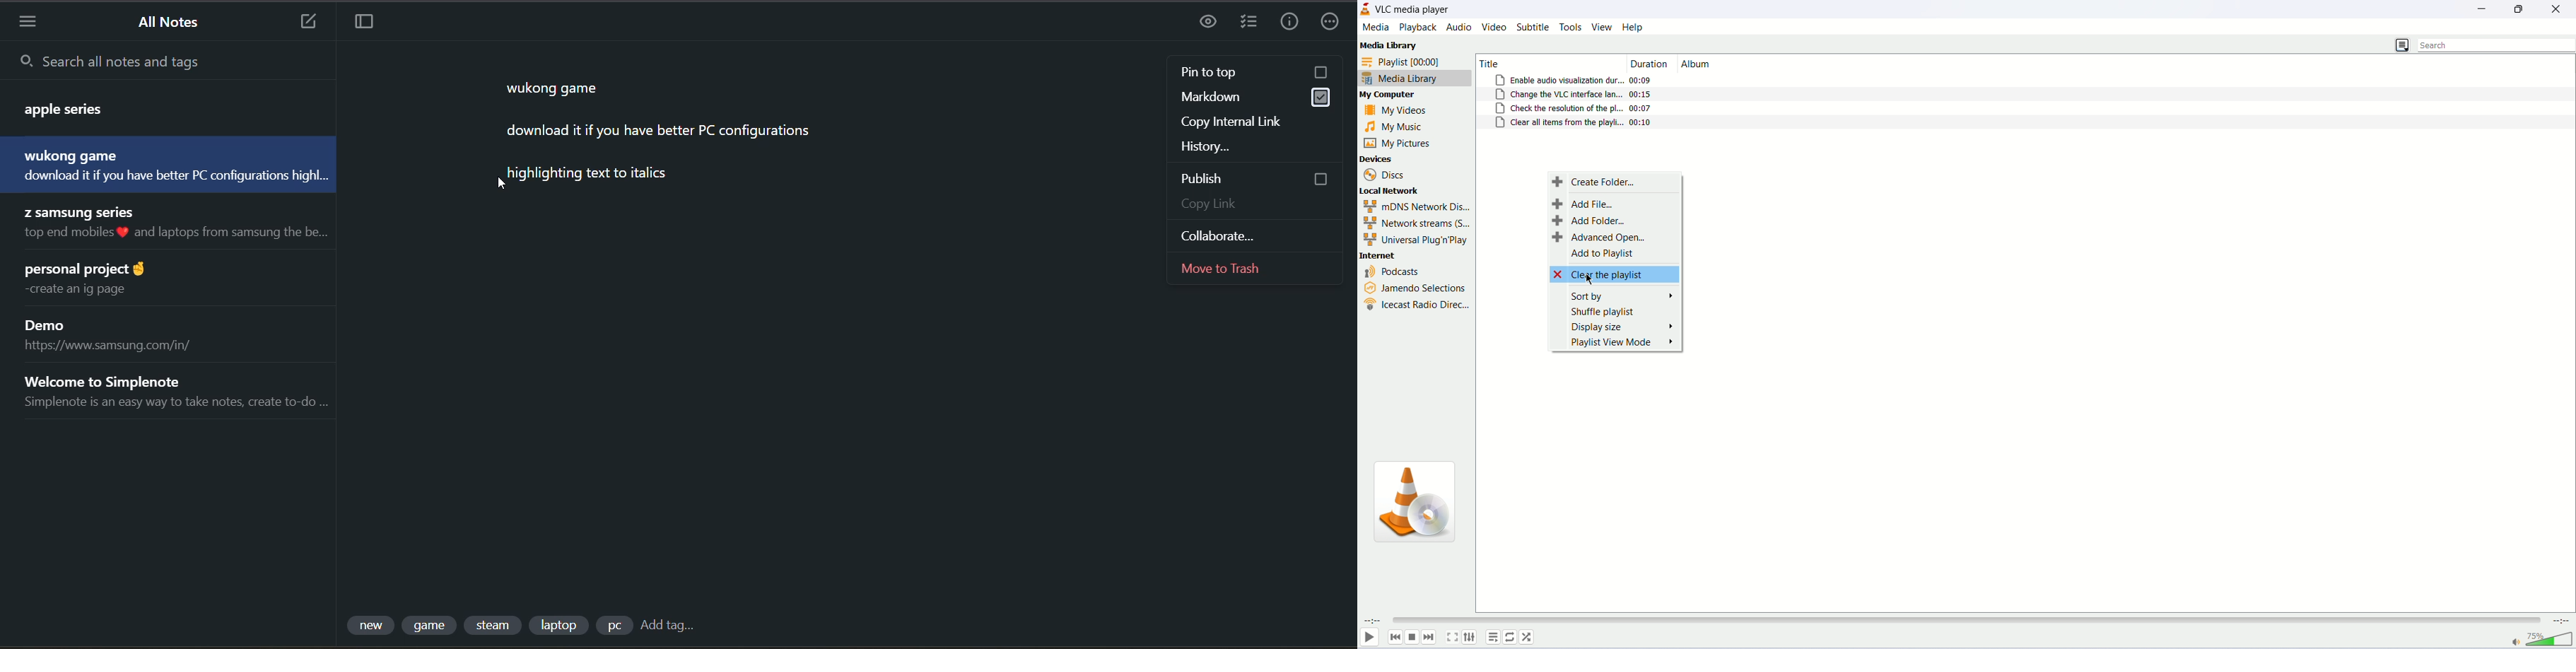 The image size is (2576, 672). What do you see at coordinates (2494, 45) in the screenshot?
I see `search` at bounding box center [2494, 45].